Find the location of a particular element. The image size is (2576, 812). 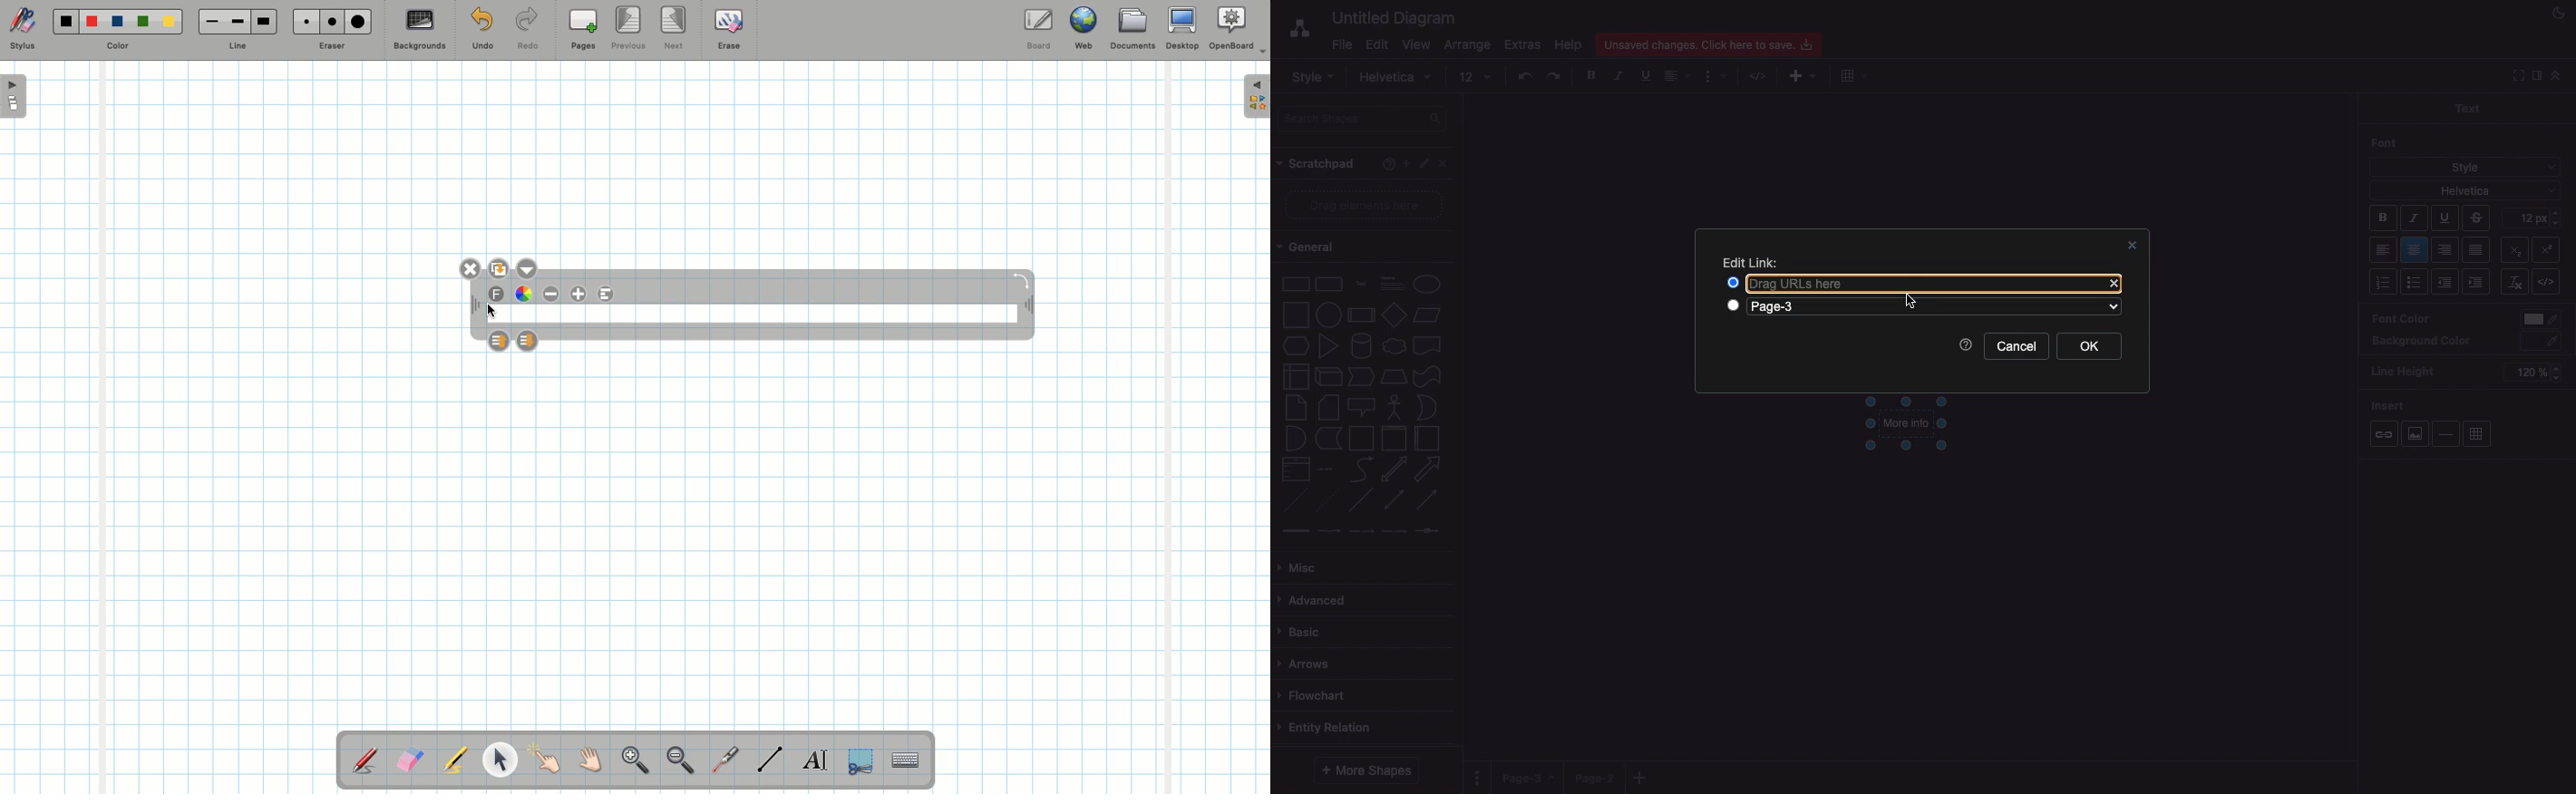

Unindent is located at coordinates (2447, 282).